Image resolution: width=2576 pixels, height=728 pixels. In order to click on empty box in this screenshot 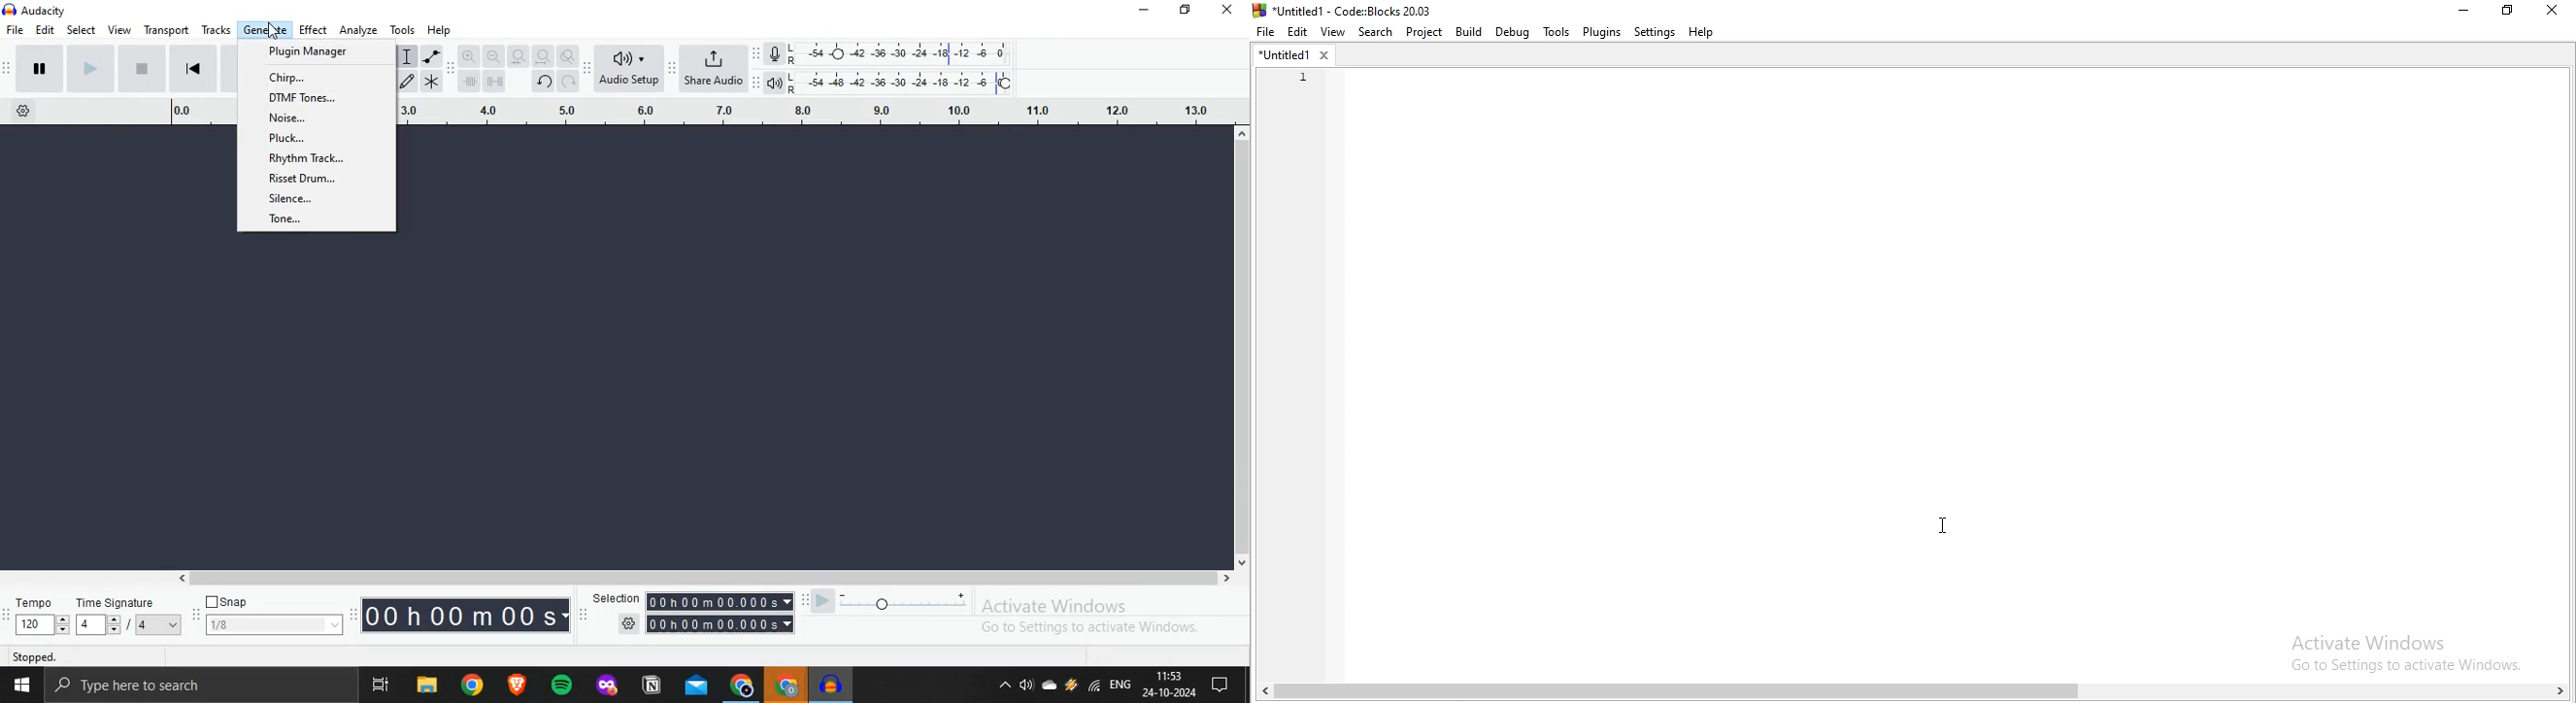, I will do `click(1387, 55)`.